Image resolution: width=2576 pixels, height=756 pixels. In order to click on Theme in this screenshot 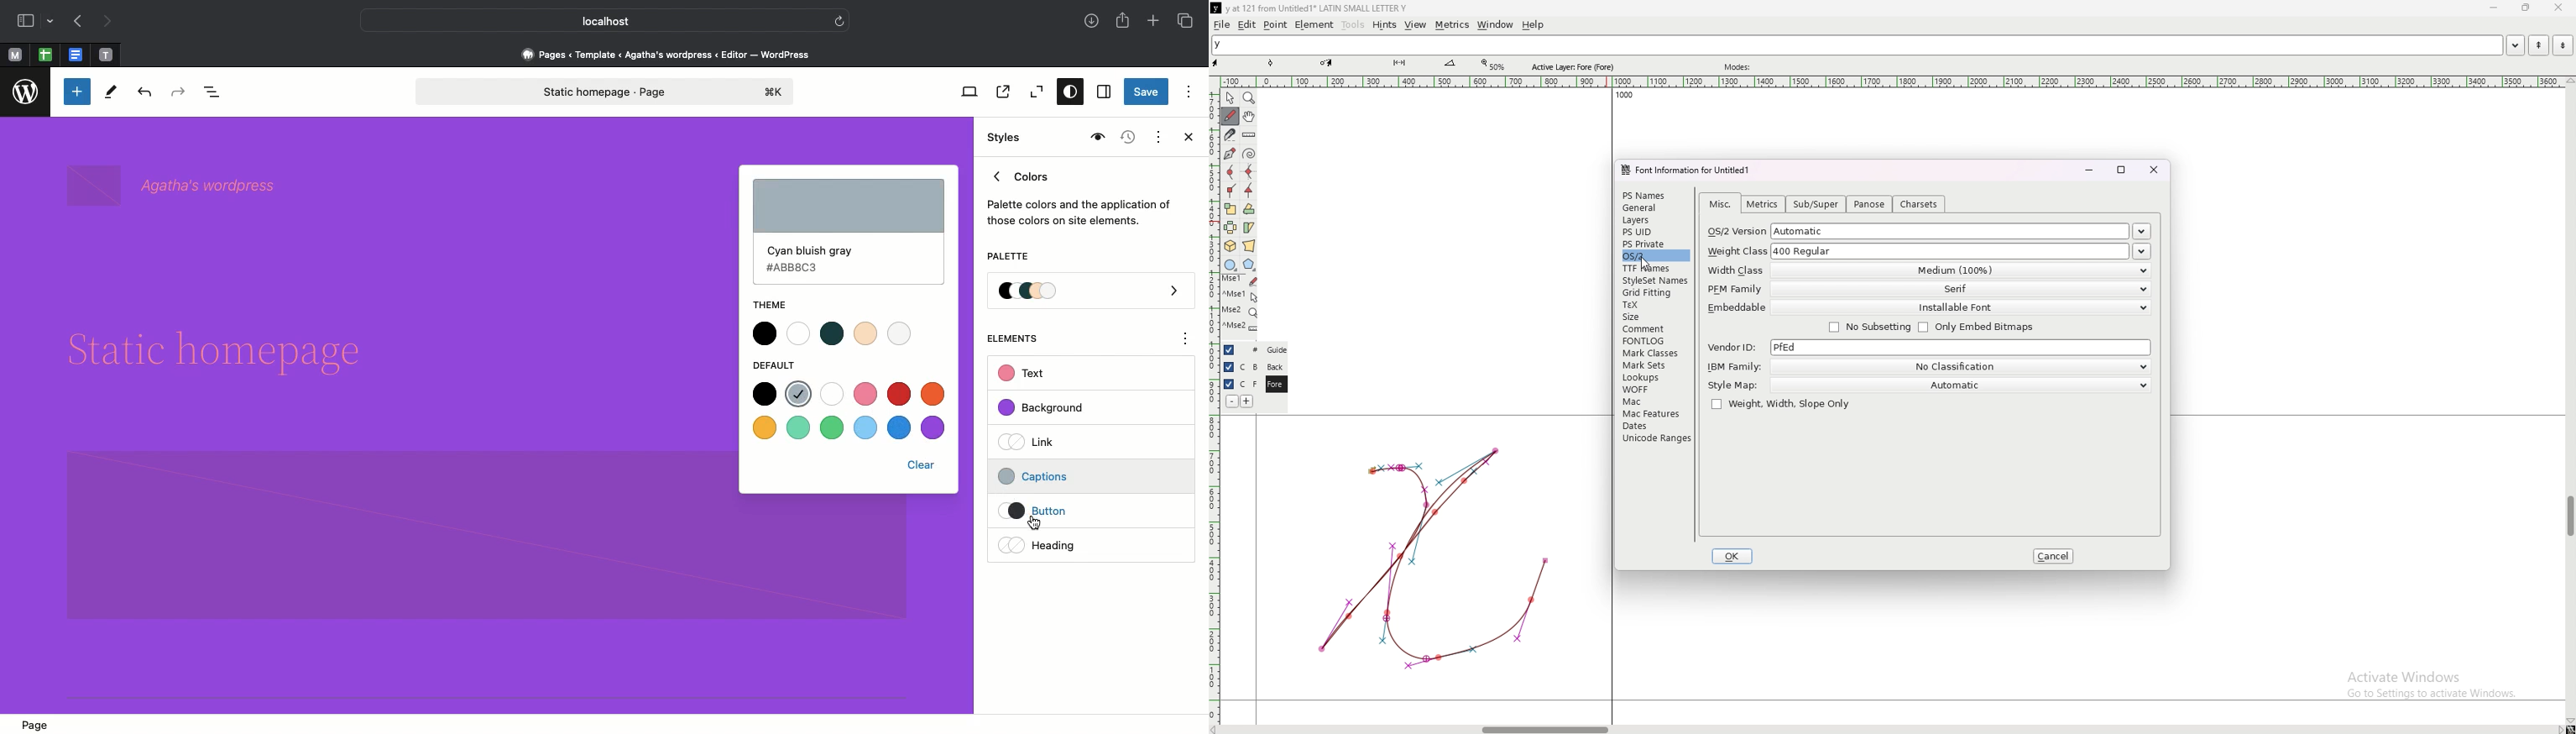, I will do `click(767, 305)`.